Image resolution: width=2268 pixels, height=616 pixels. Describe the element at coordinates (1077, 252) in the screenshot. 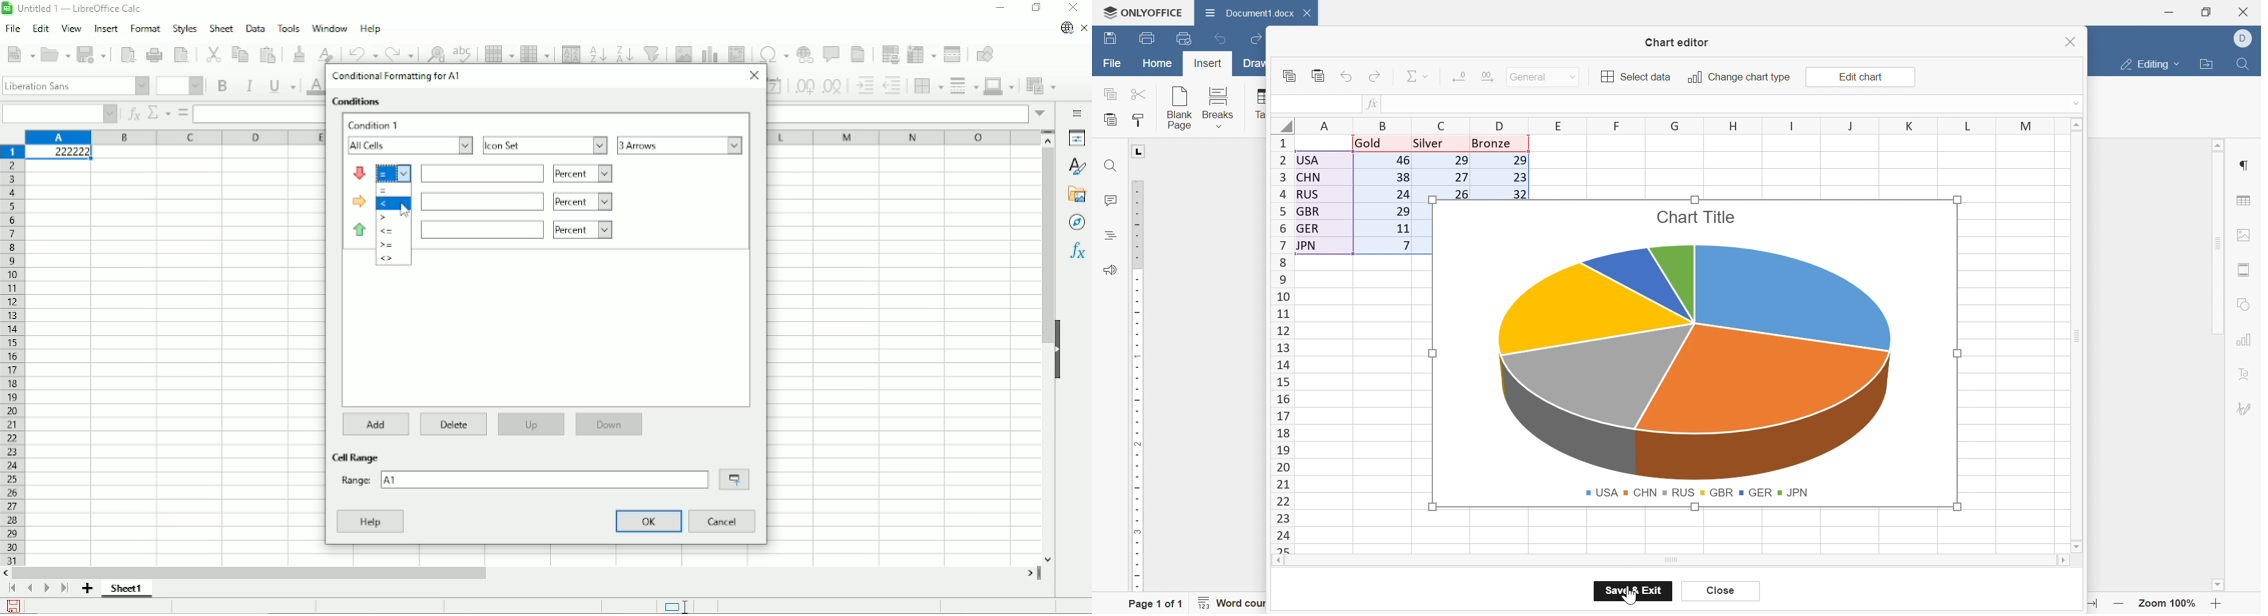

I see `Functions` at that location.